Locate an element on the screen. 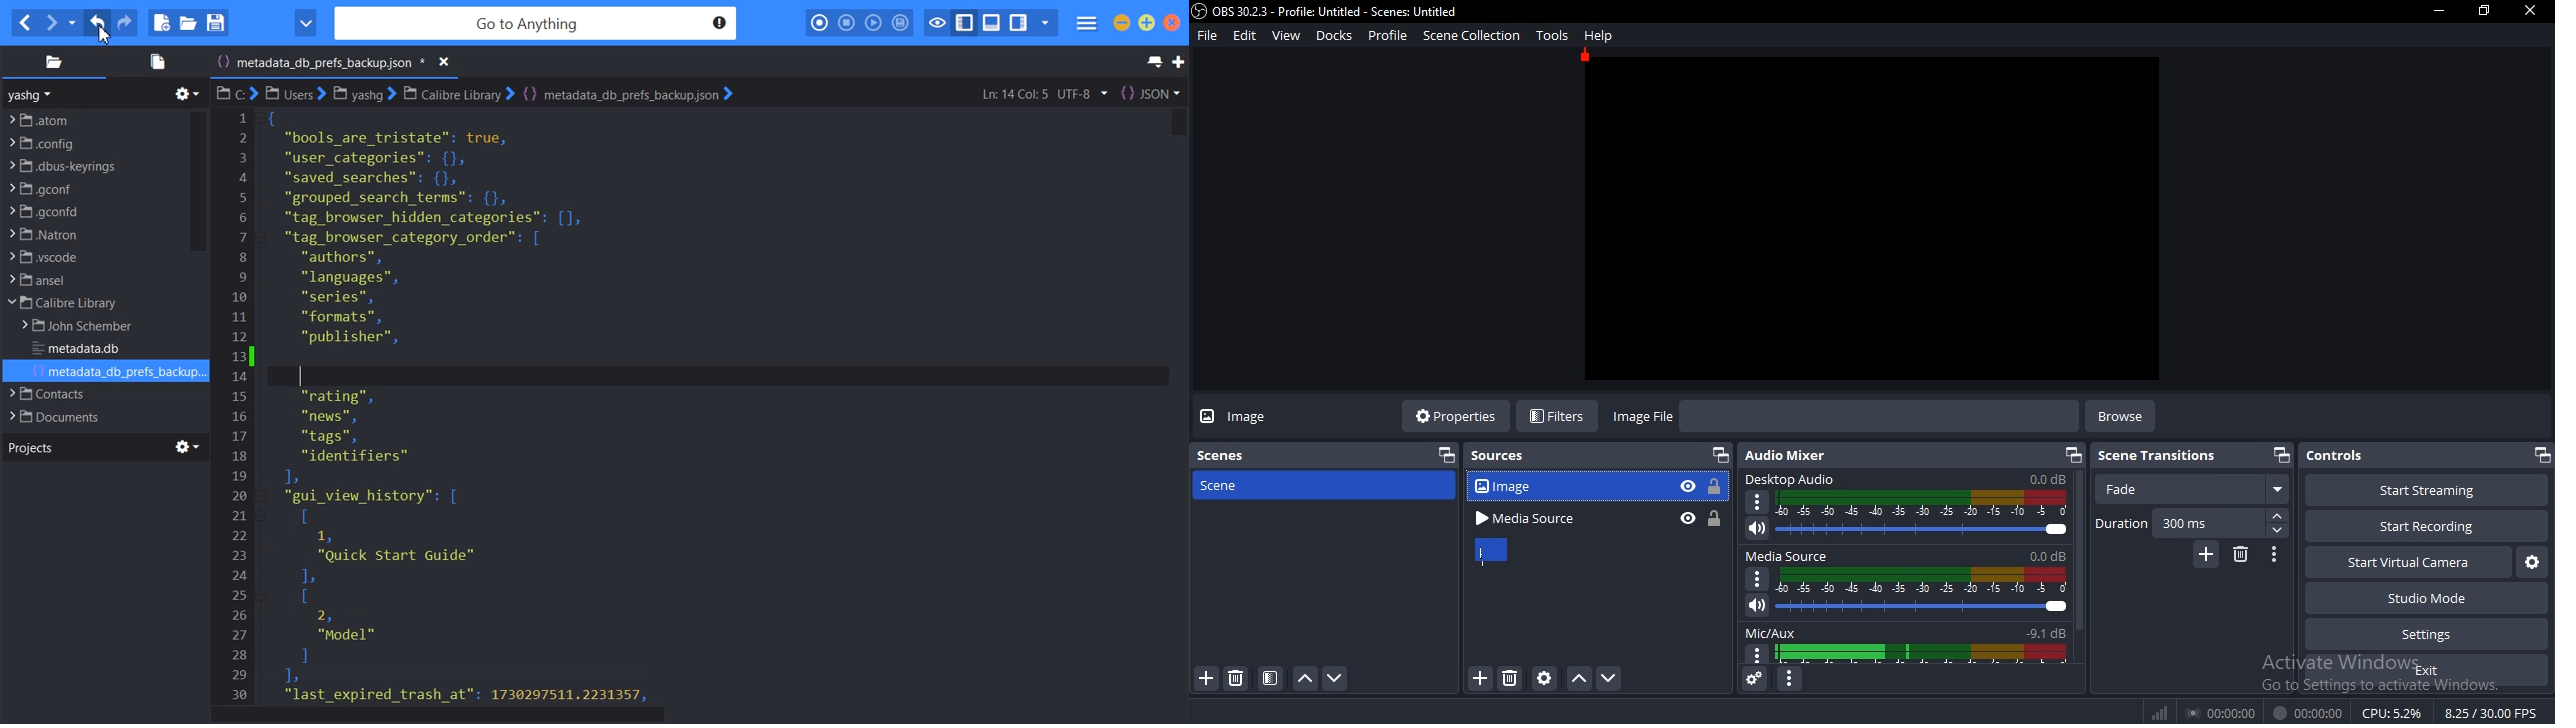 This screenshot has height=728, width=2576. mic/aux is located at coordinates (1906, 631).